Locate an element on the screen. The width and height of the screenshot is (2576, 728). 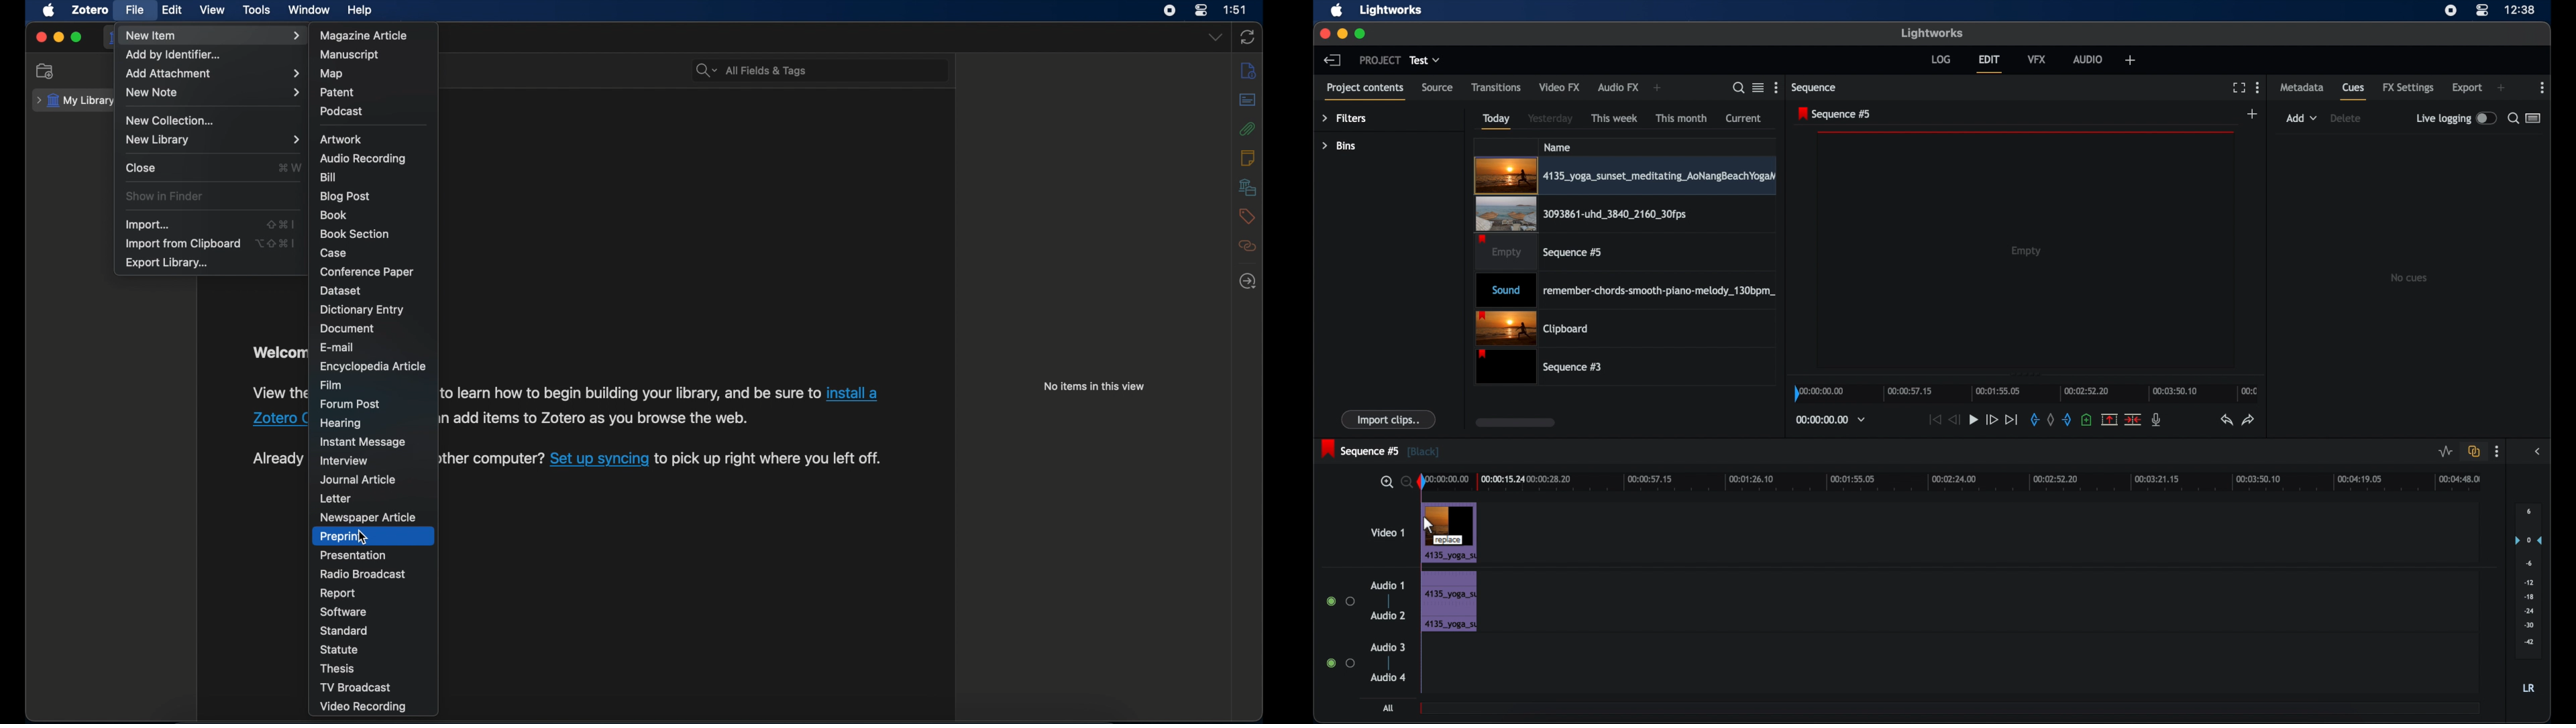
film is located at coordinates (331, 385).